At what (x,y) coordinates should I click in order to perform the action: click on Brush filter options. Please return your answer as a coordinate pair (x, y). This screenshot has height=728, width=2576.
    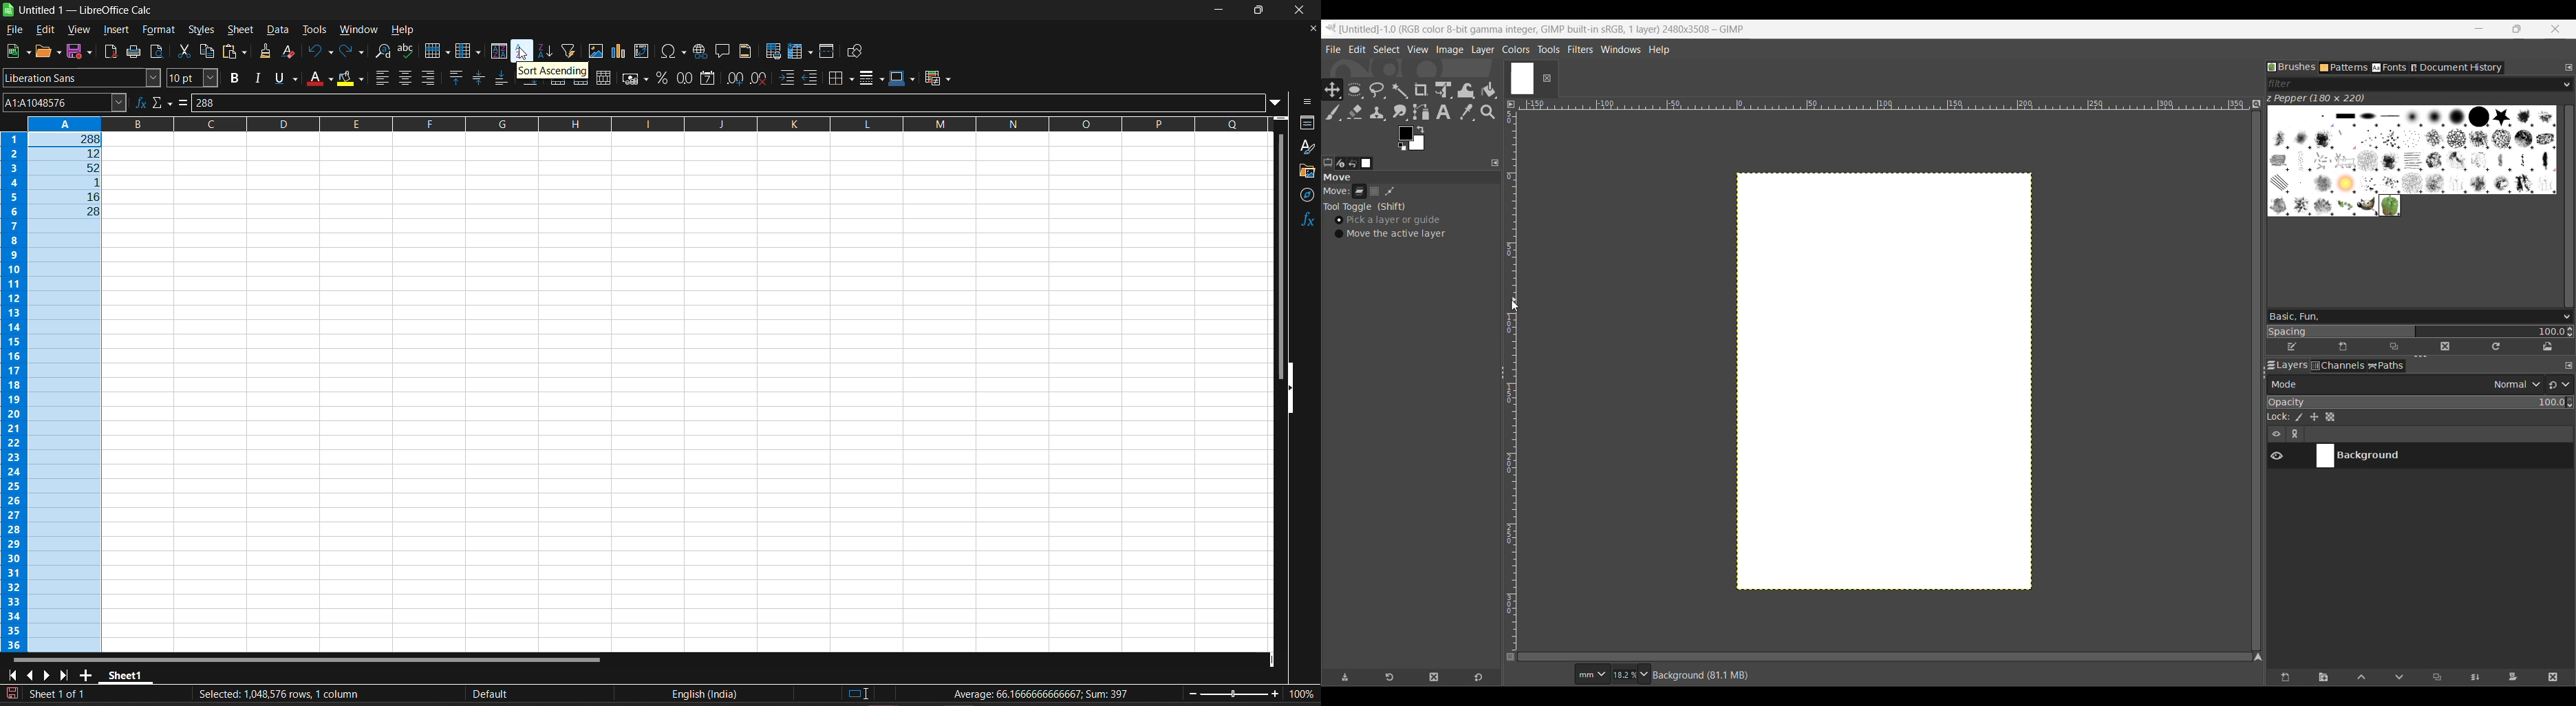
    Looking at the image, I should click on (2567, 85).